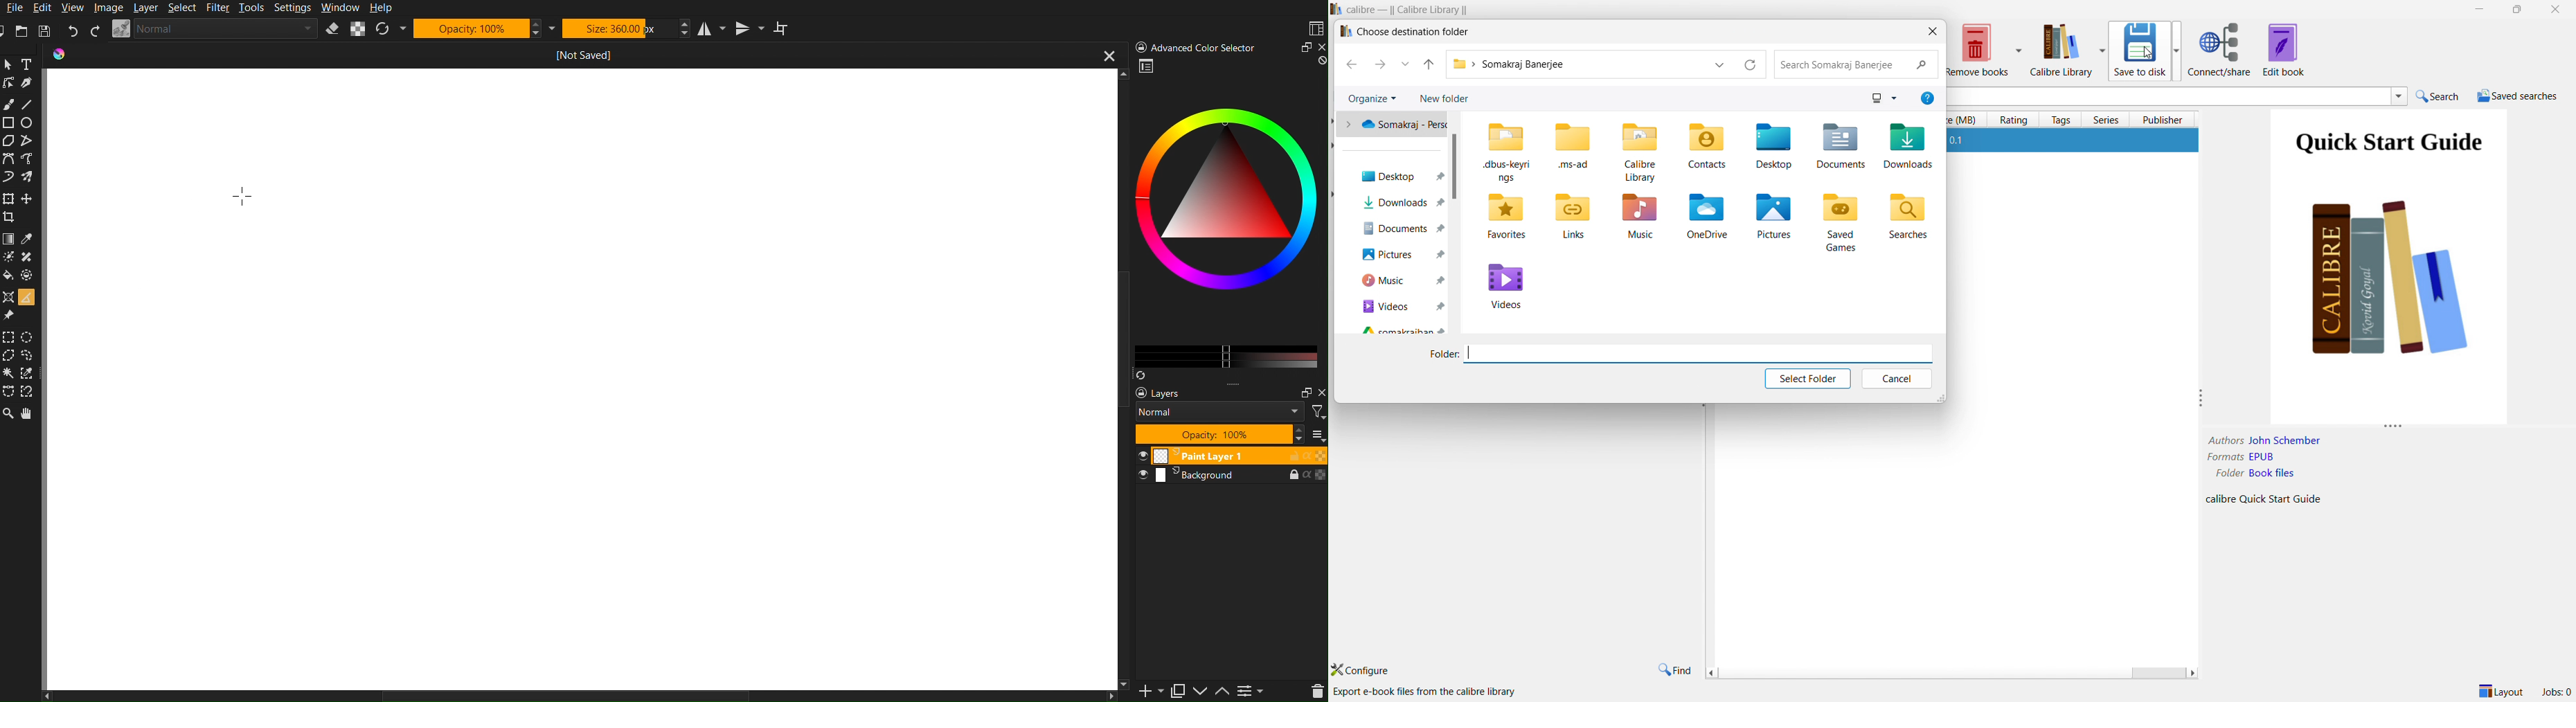  I want to click on Wrap Around, so click(784, 28).